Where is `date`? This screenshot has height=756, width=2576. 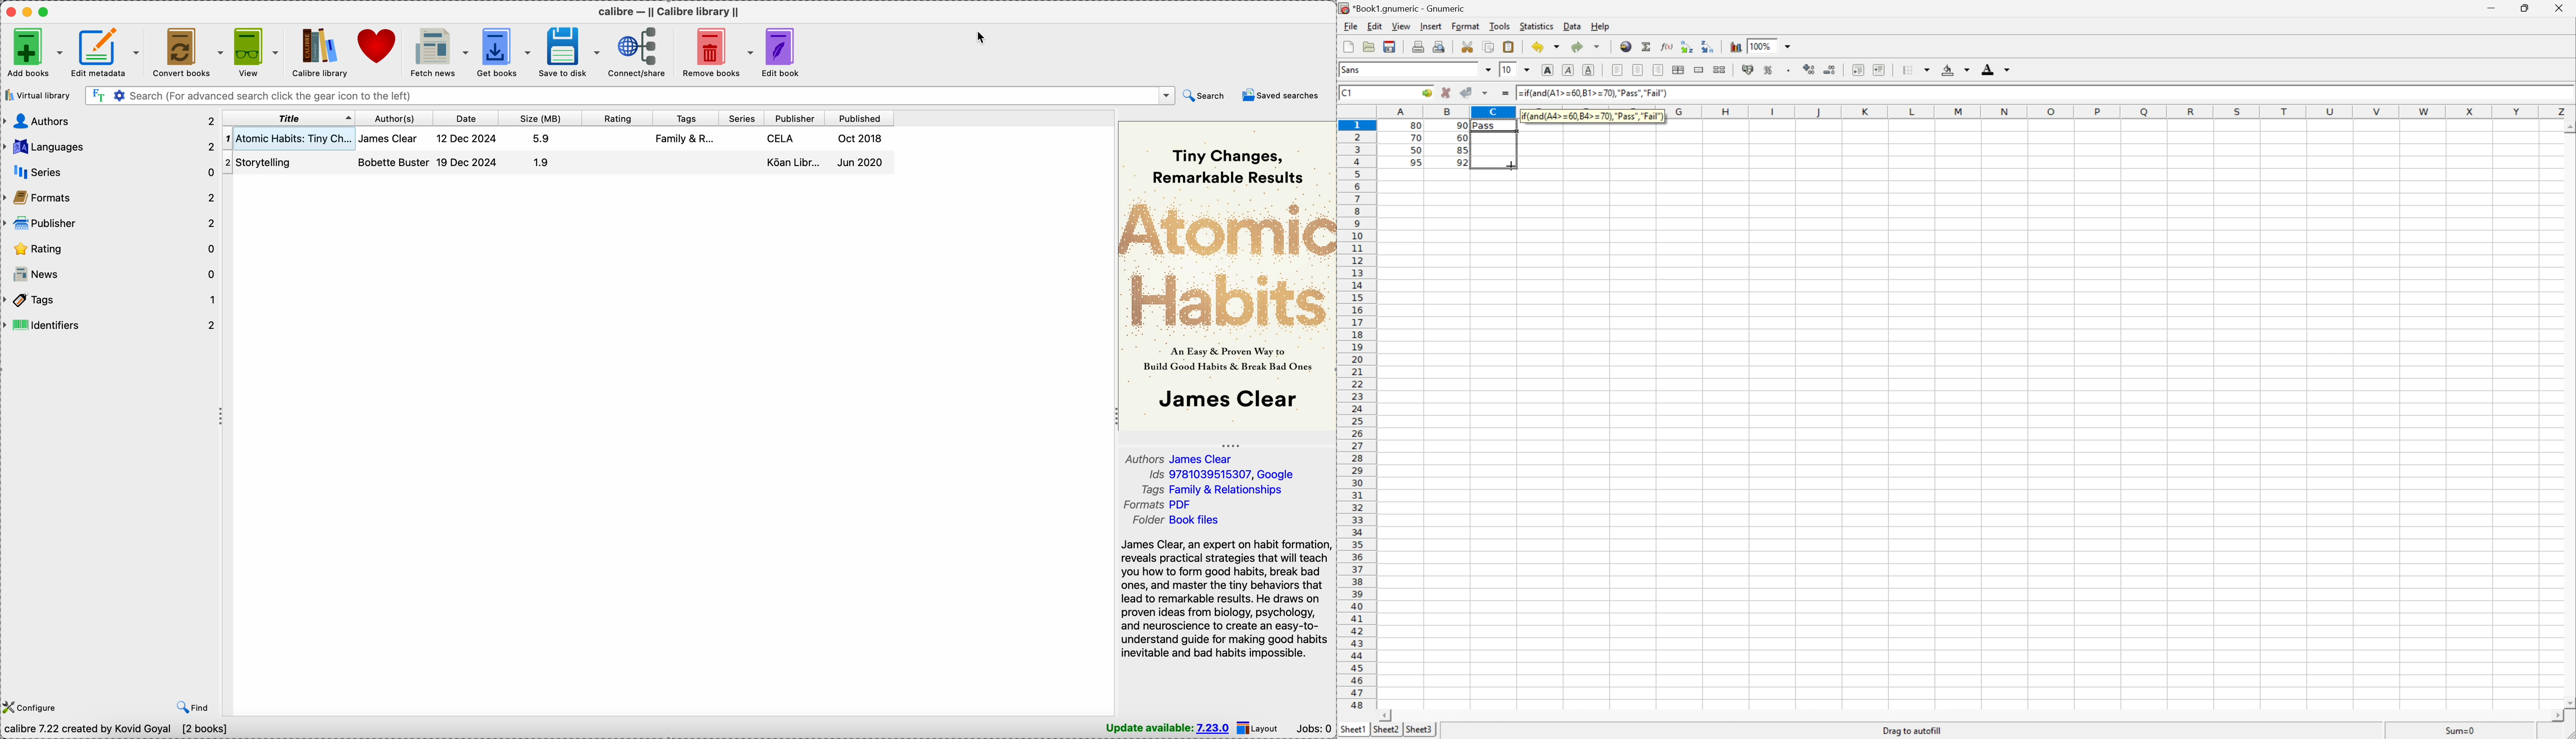
date is located at coordinates (463, 118).